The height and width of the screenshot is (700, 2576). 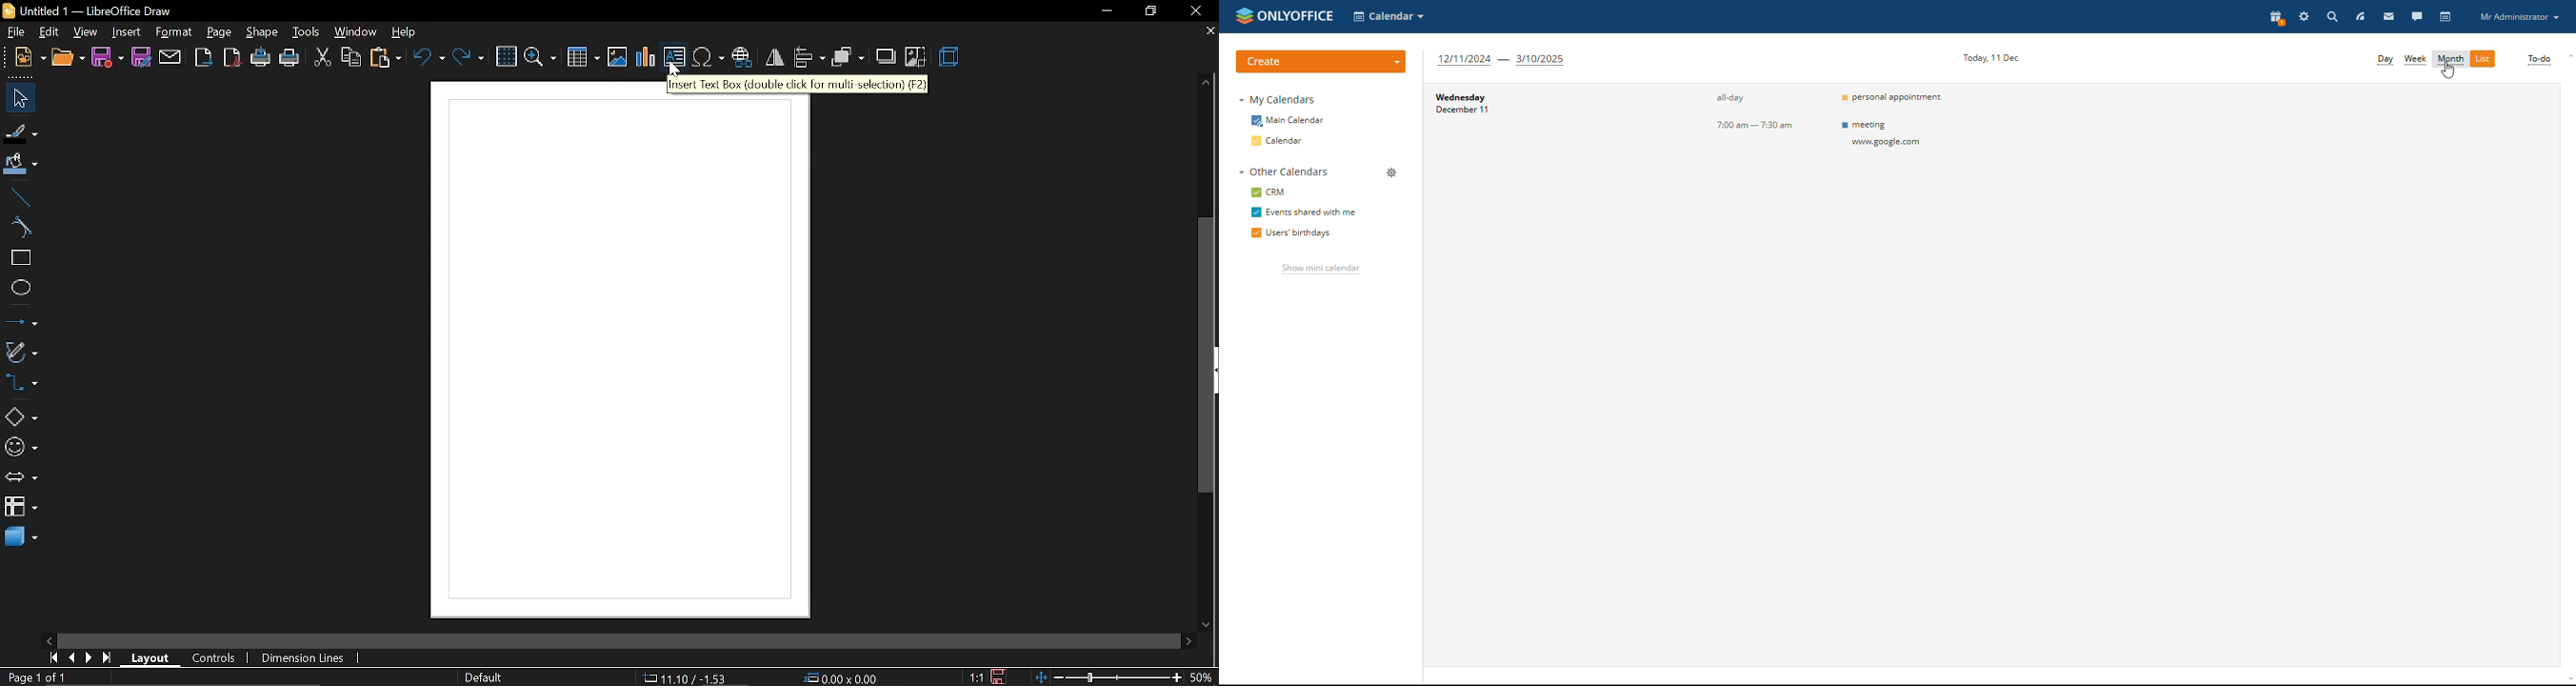 What do you see at coordinates (21, 479) in the screenshot?
I see `arrows` at bounding box center [21, 479].